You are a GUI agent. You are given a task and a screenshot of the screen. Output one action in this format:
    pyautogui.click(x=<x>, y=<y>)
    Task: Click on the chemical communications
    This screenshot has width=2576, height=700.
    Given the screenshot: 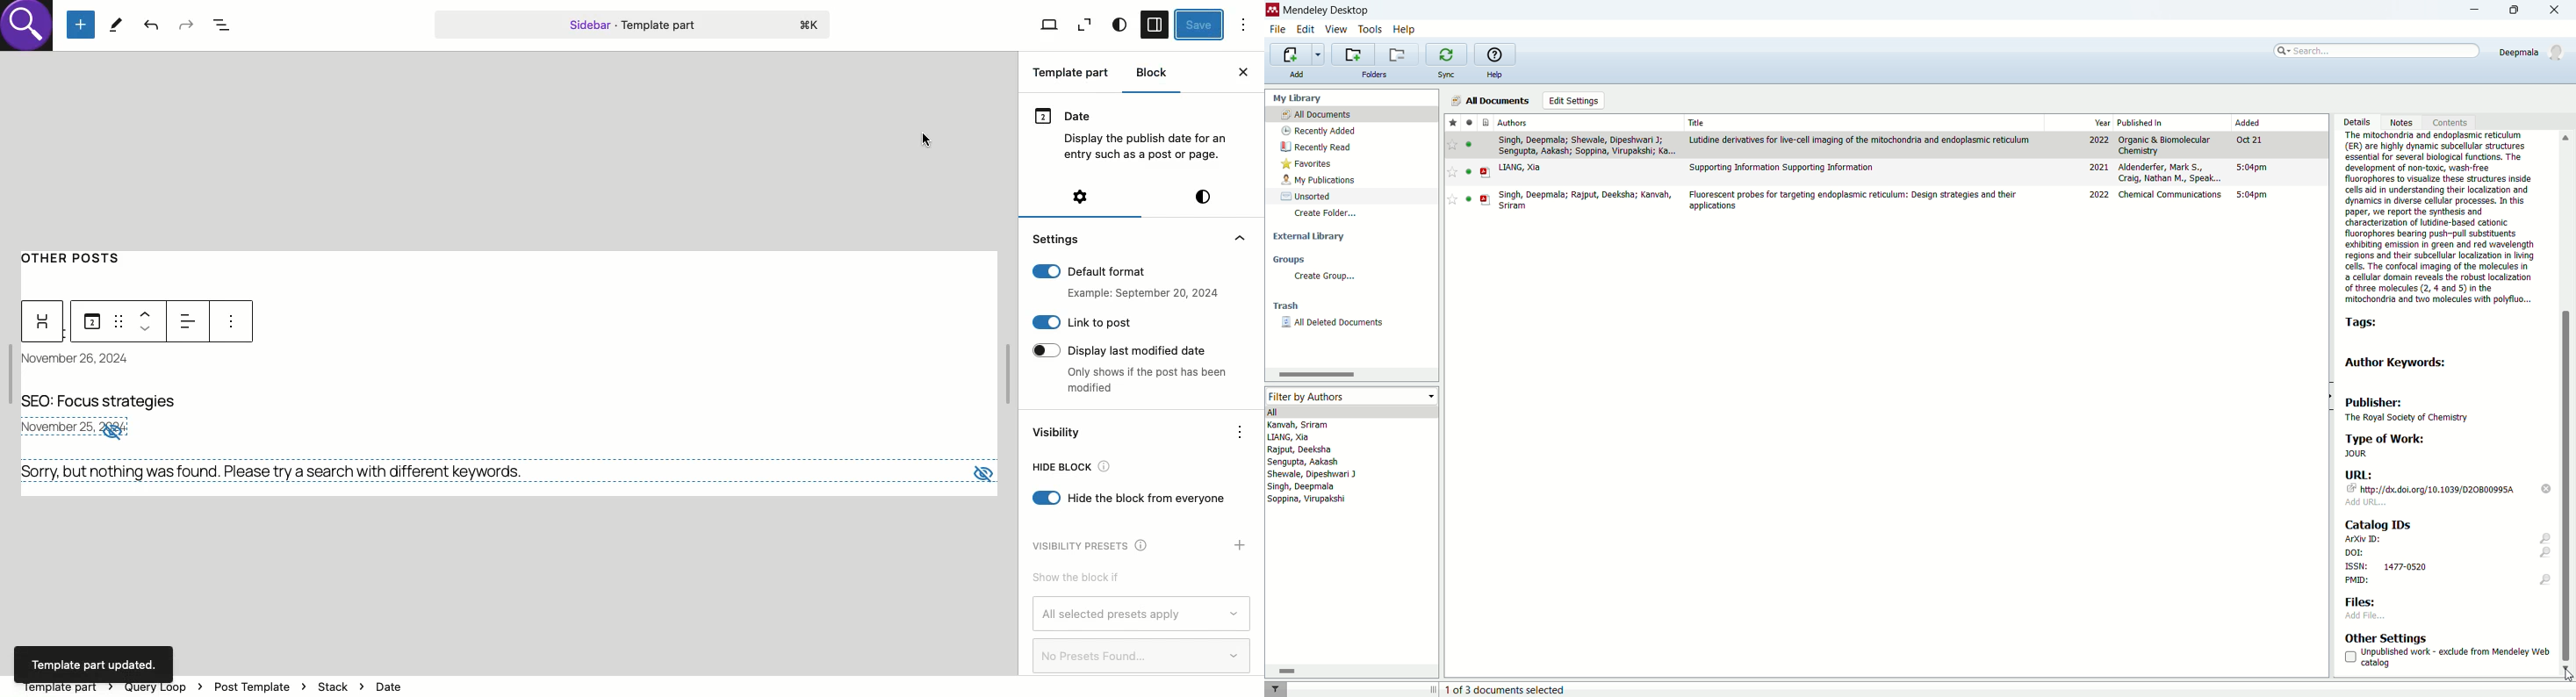 What is the action you would take?
    pyautogui.click(x=2172, y=194)
    